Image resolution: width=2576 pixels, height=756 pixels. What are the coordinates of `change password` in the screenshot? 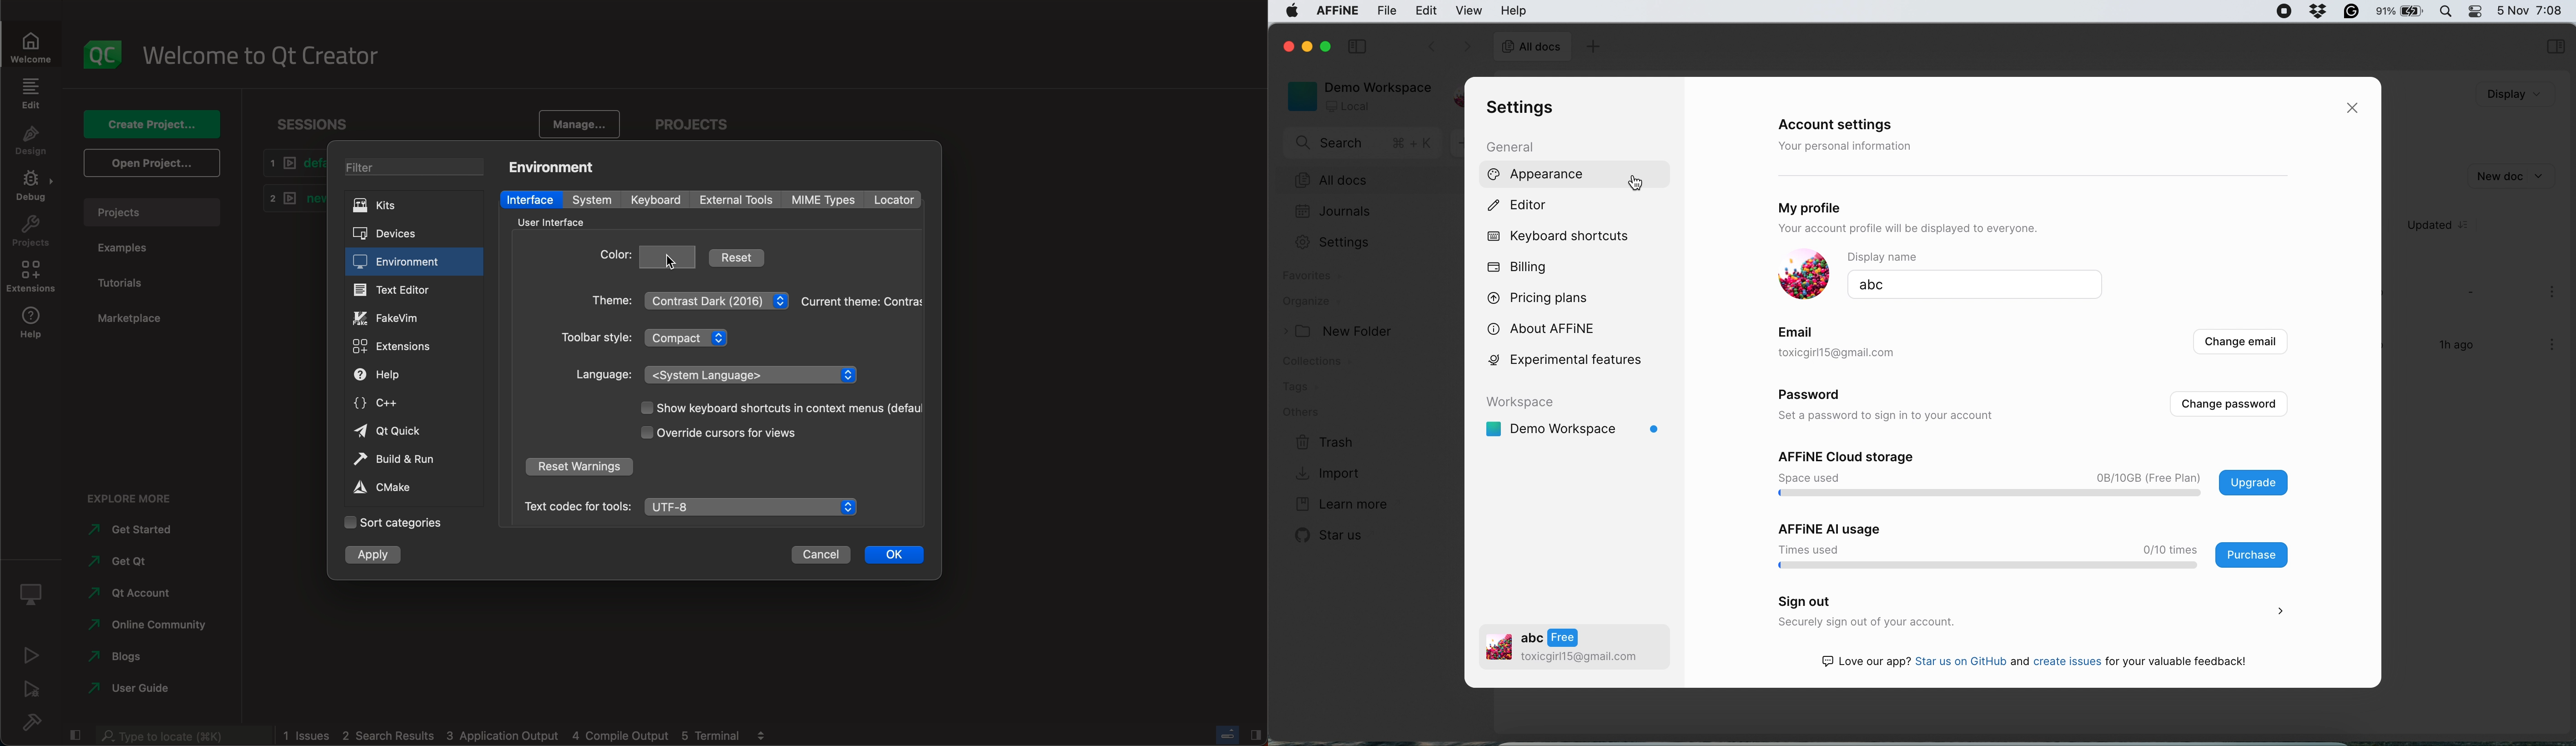 It's located at (2234, 408).